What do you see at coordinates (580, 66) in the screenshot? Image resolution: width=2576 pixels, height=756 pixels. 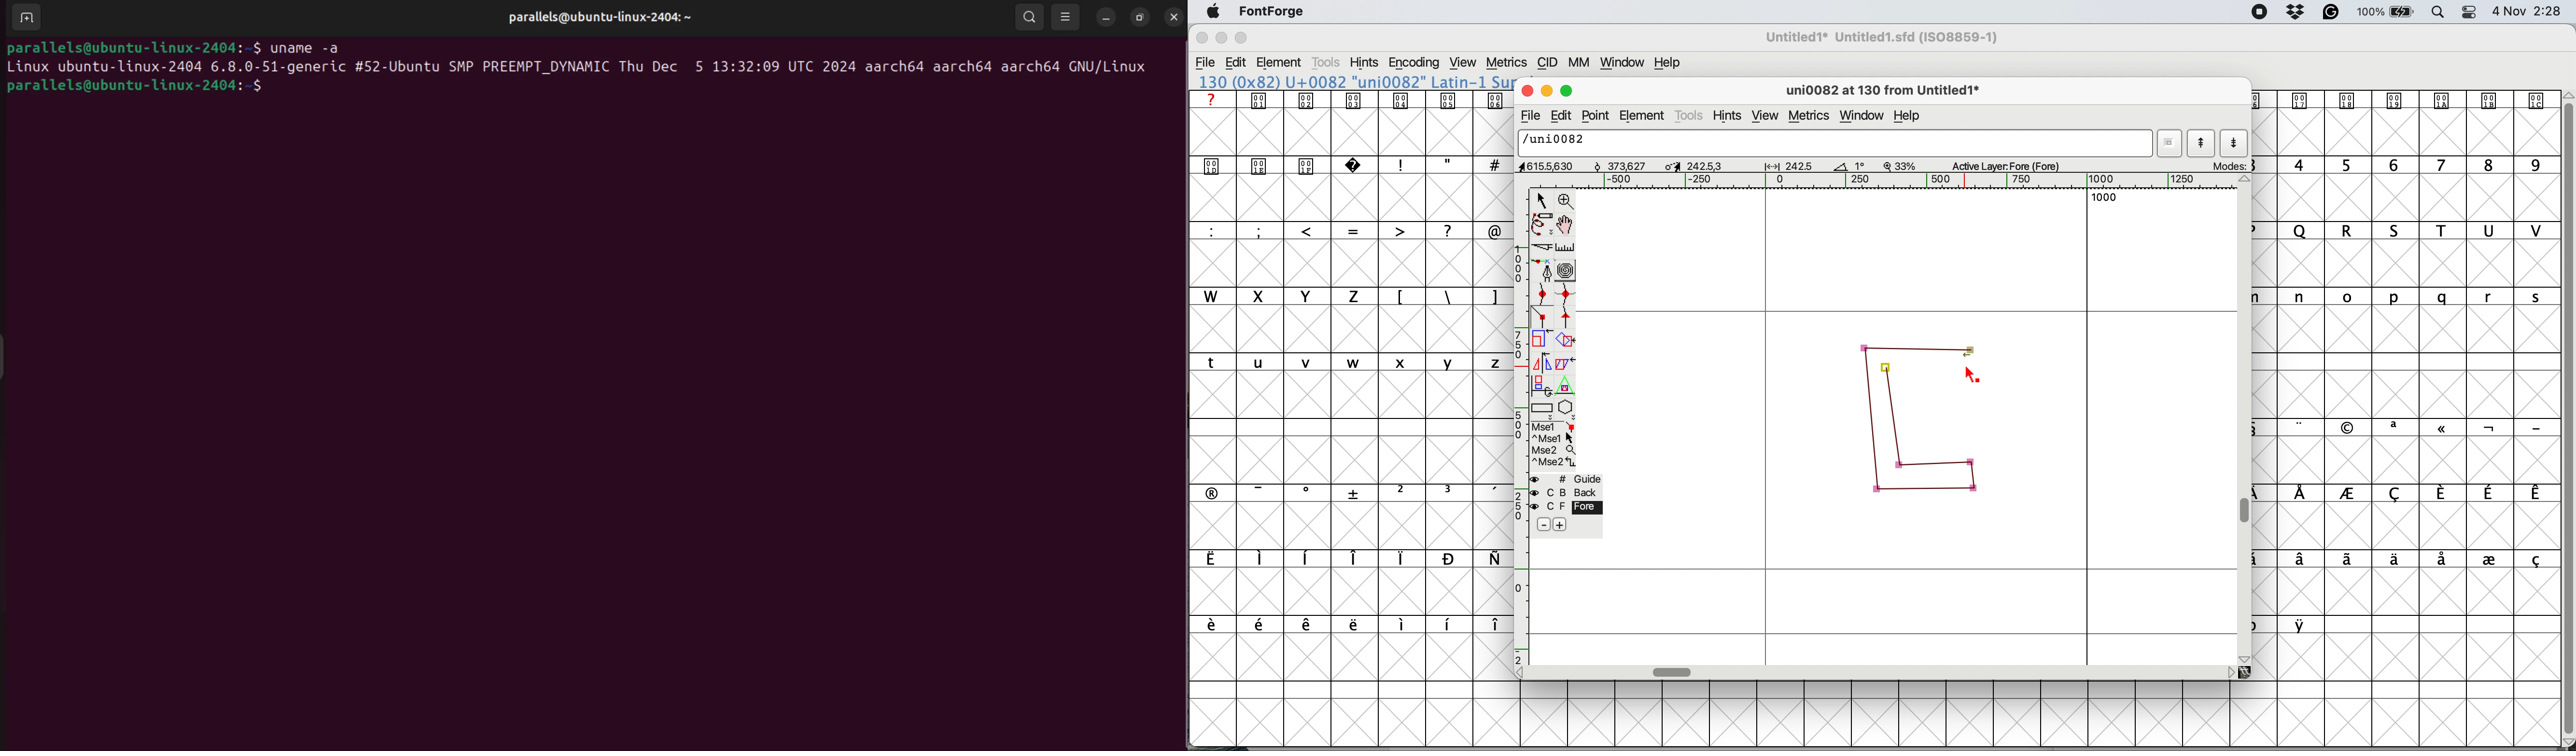 I see `Linux ubuntu-linux-2404 6.8.0-51-generic #52-Ubuntu SMP PREEMPT_DYNAMIC Thu Dec 5 13:32:09 UTC 2024 aarch64 aarch64 aarch64 GNU/Linux` at bounding box center [580, 66].